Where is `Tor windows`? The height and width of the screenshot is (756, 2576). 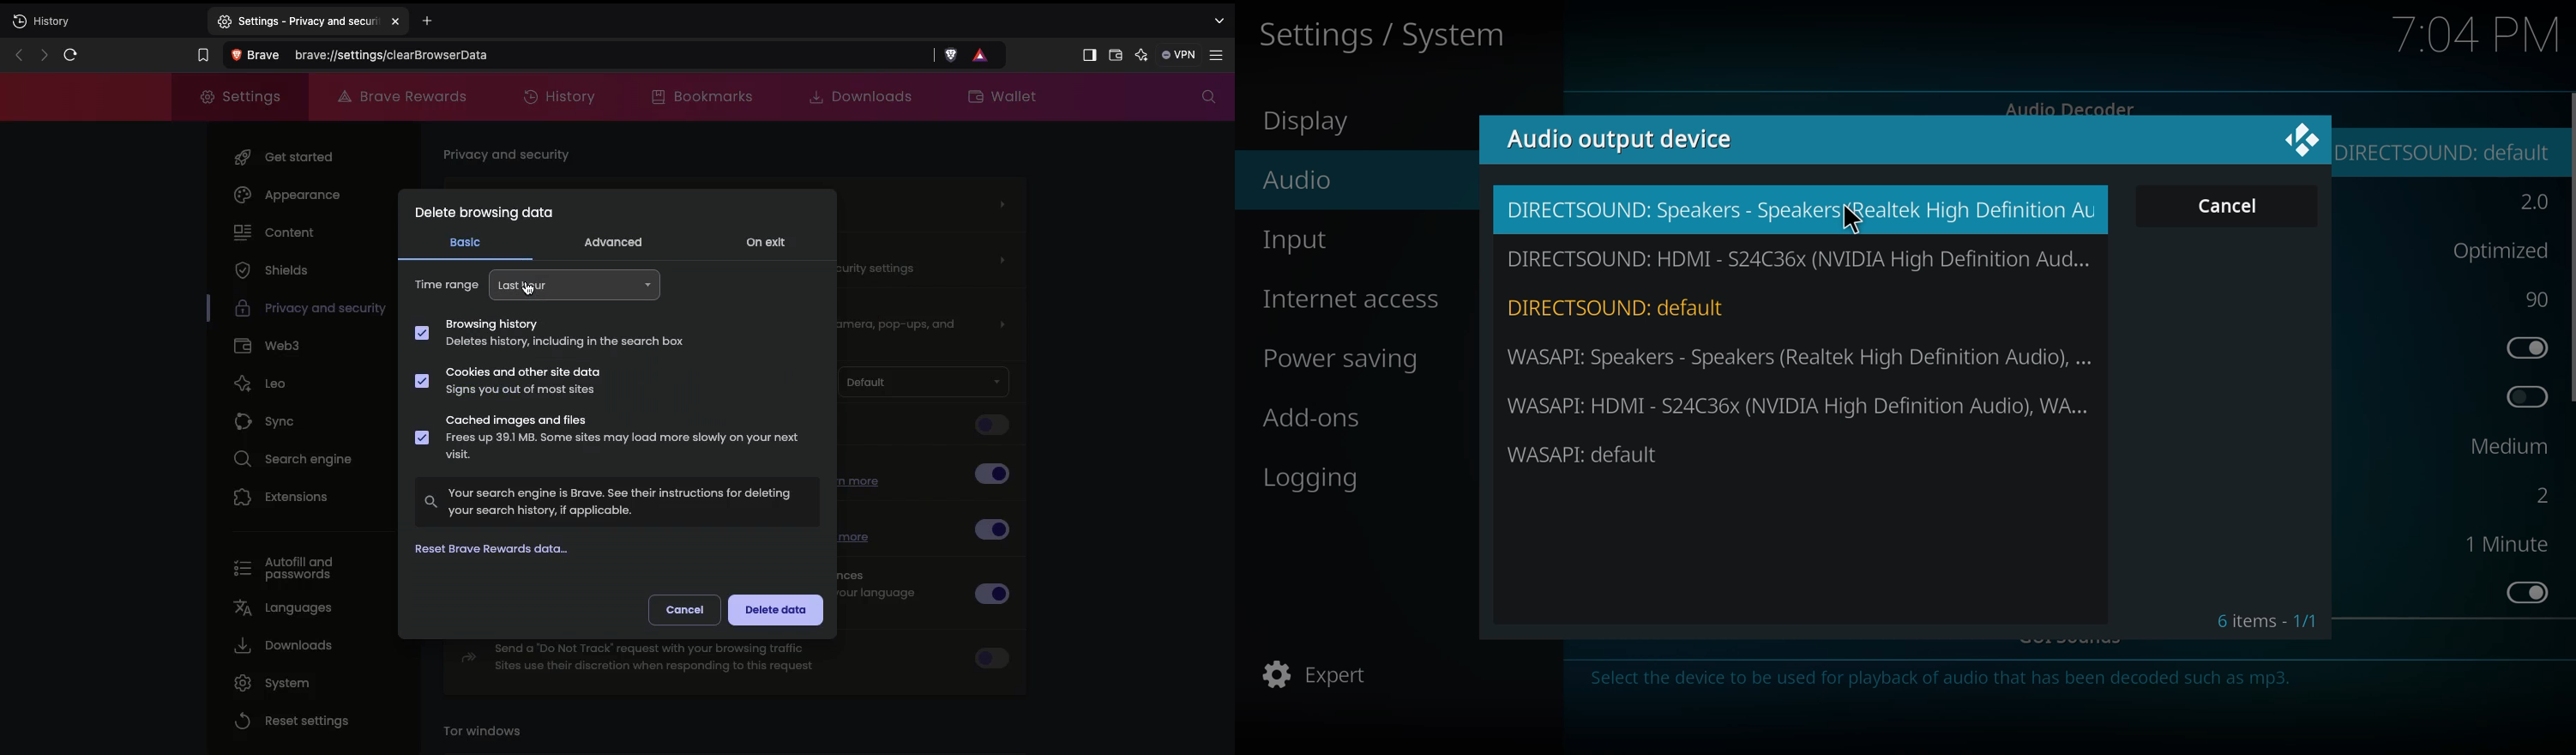
Tor windows is located at coordinates (488, 732).